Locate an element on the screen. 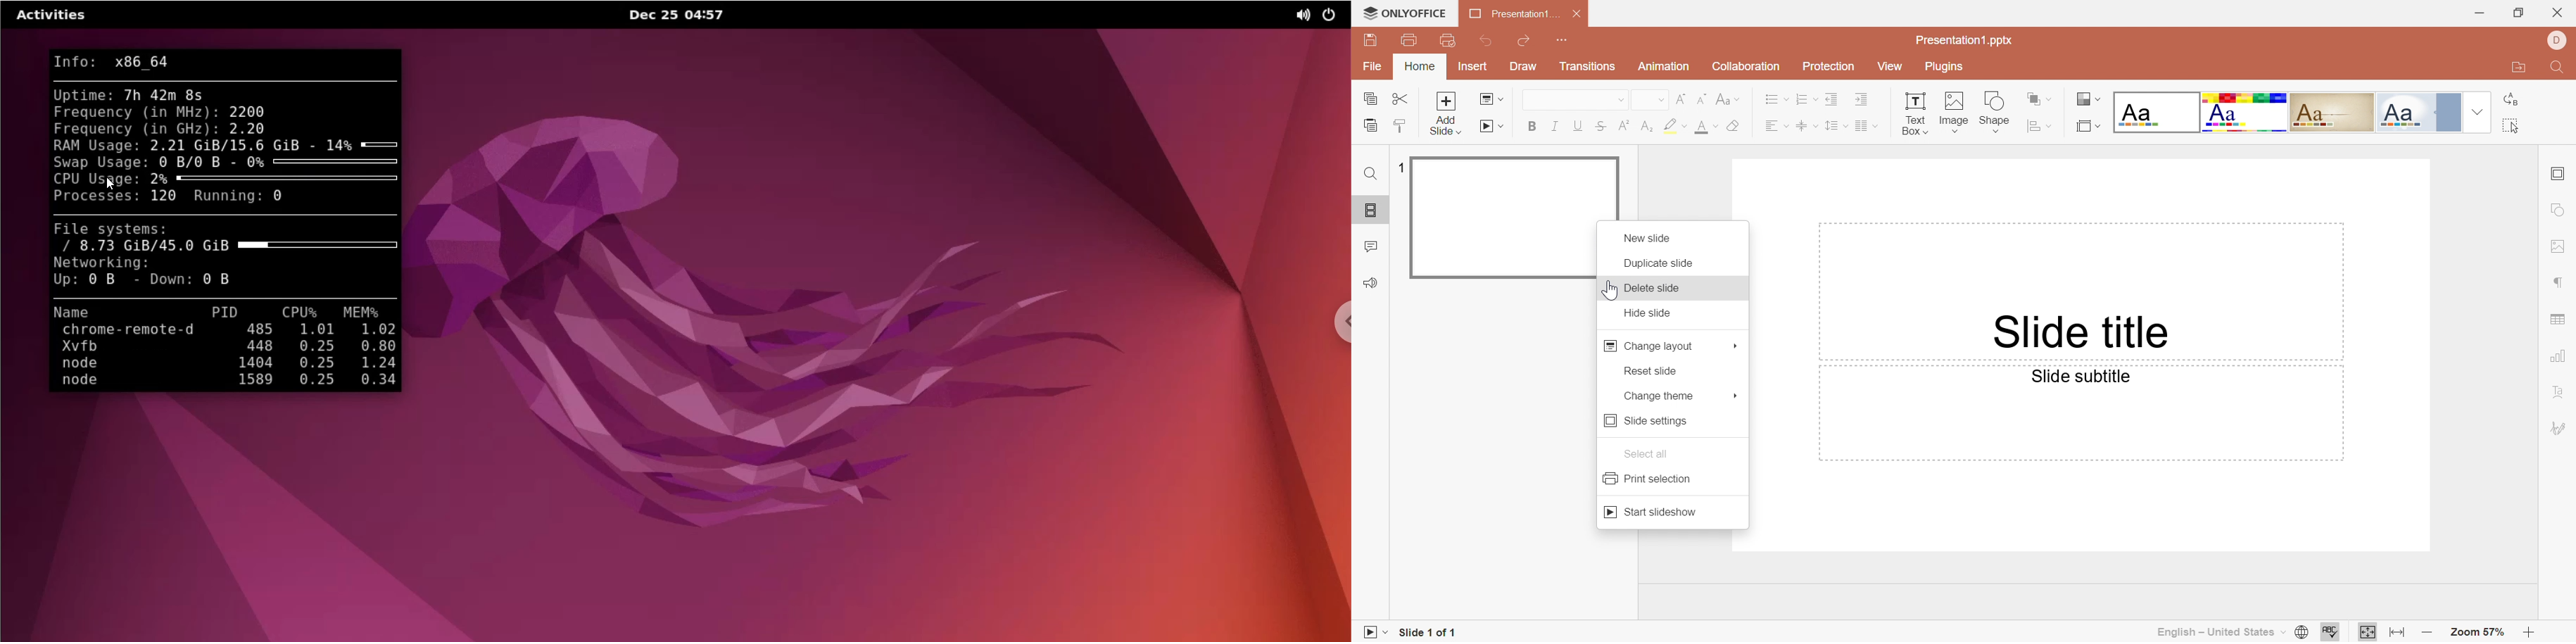 The height and width of the screenshot is (644, 2576). More is located at coordinates (1736, 394).